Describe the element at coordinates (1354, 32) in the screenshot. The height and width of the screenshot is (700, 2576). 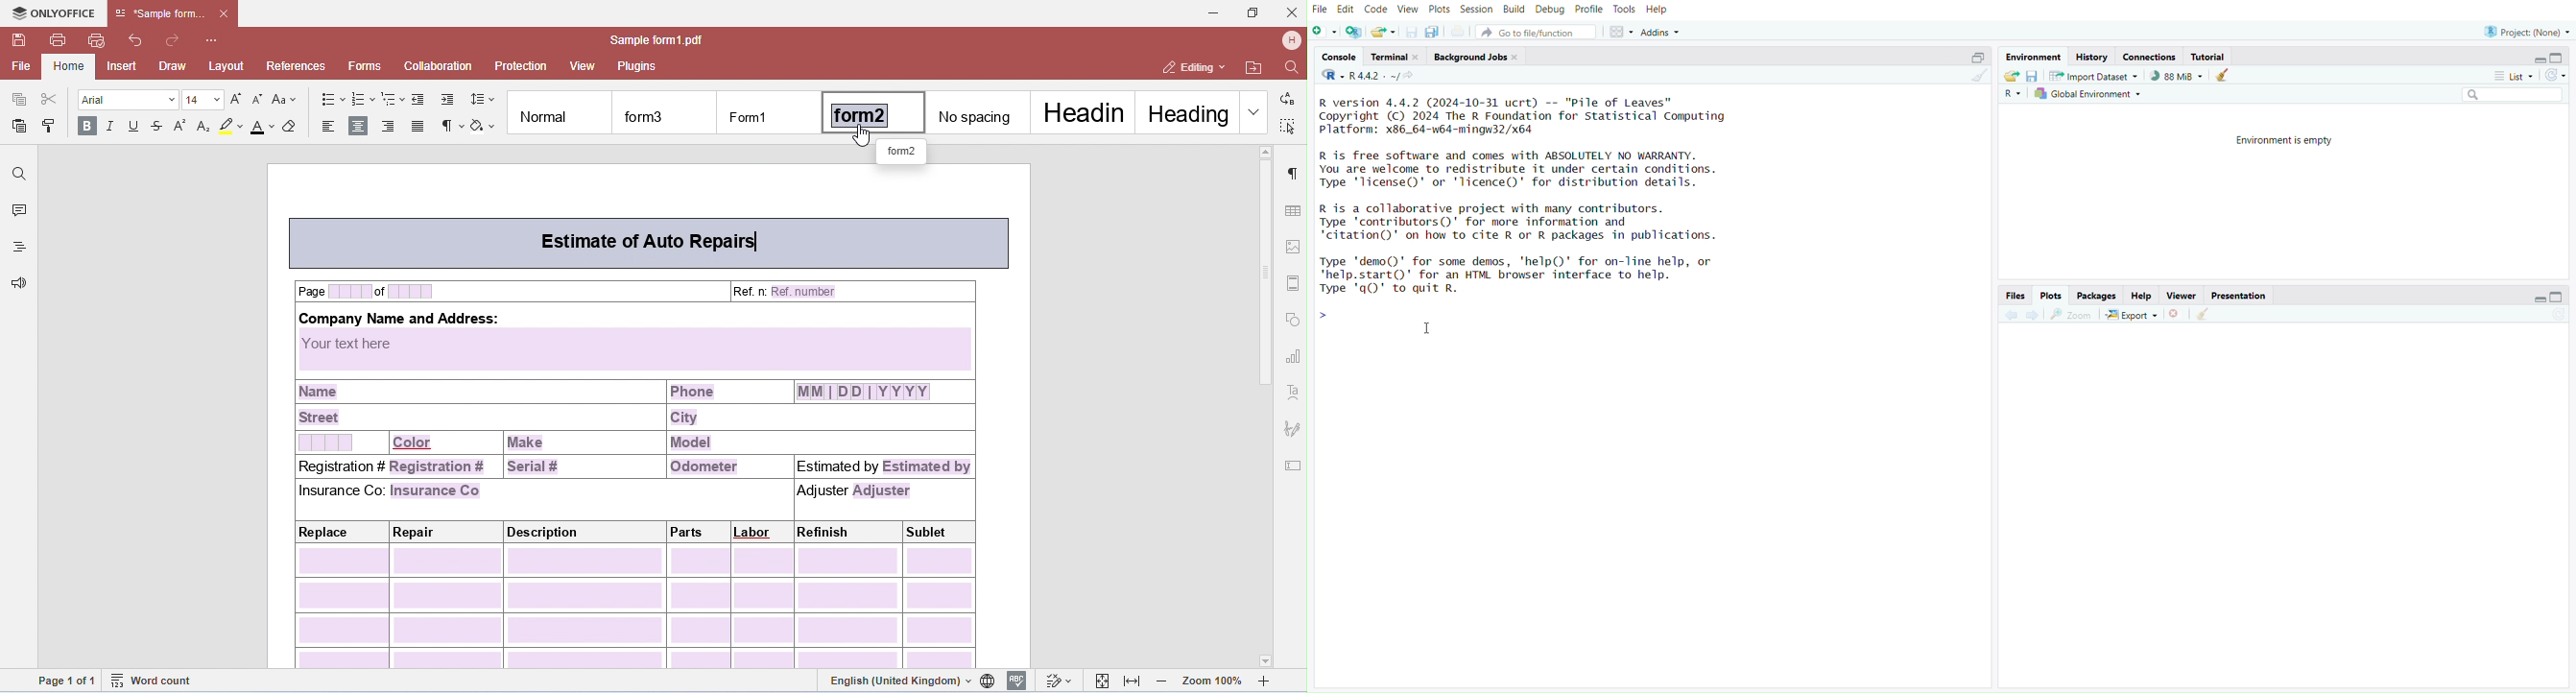
I see `create a project` at that location.